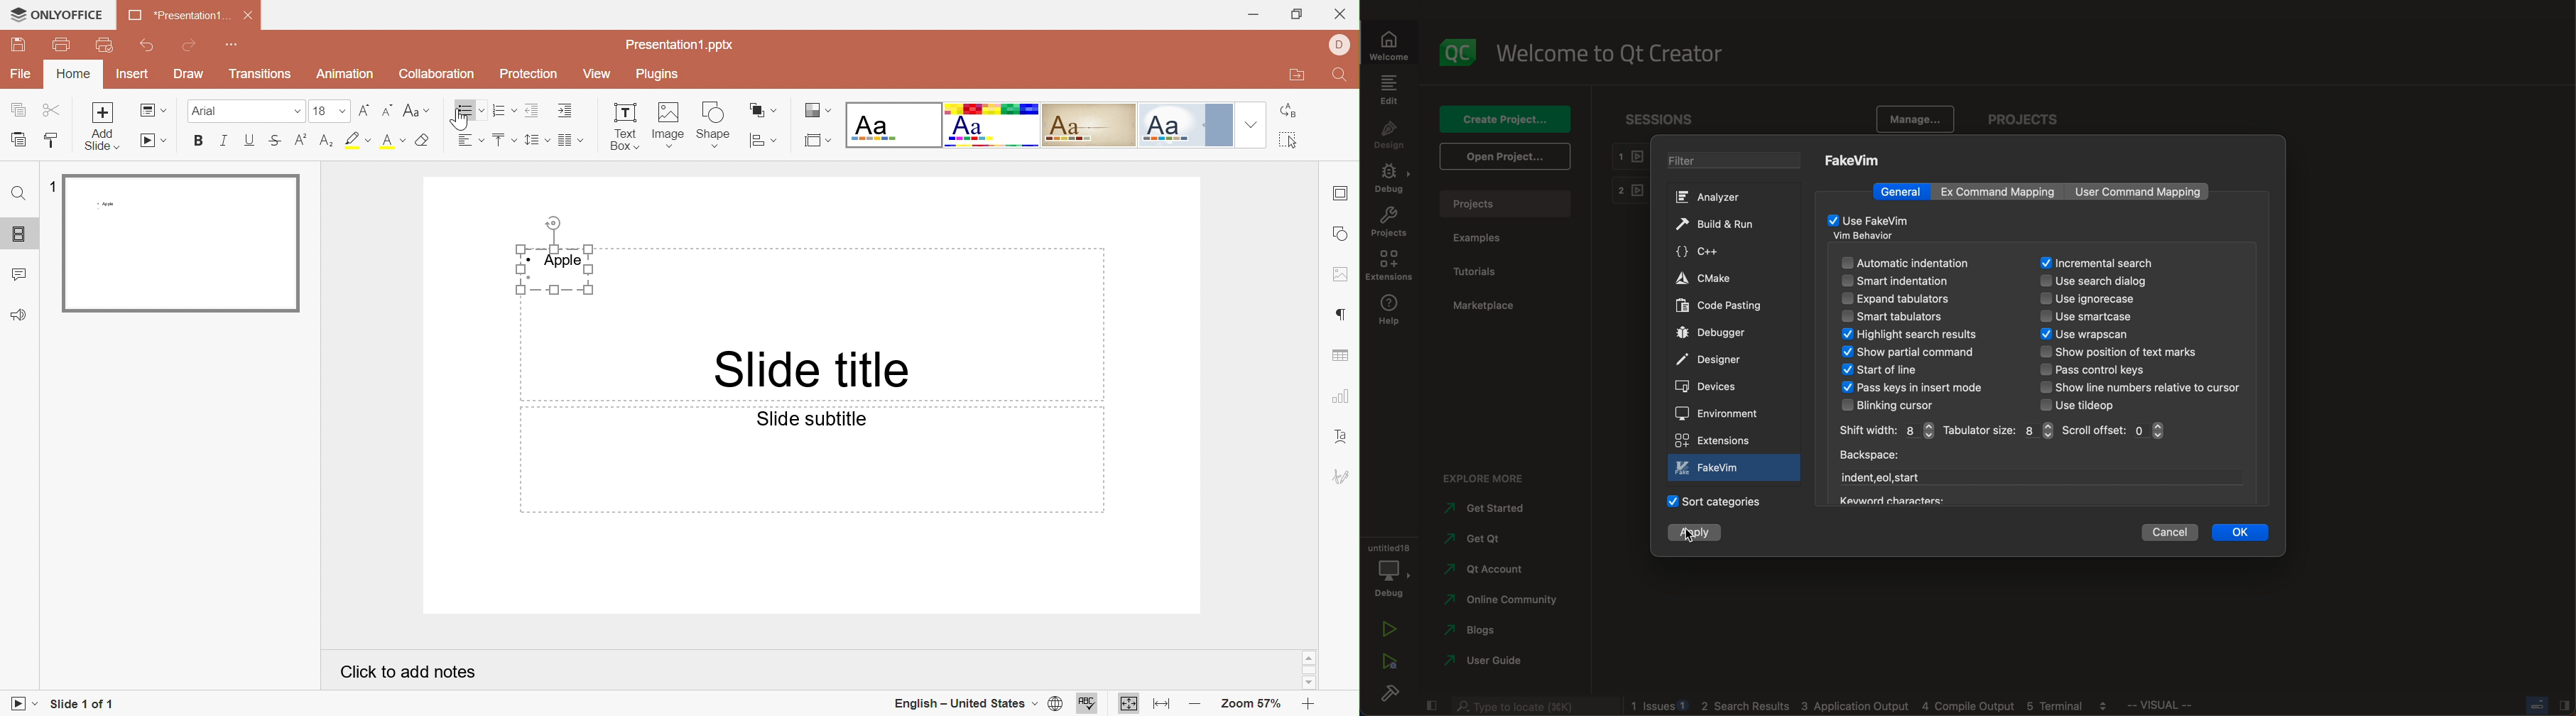  I want to click on Align shape, so click(765, 141).